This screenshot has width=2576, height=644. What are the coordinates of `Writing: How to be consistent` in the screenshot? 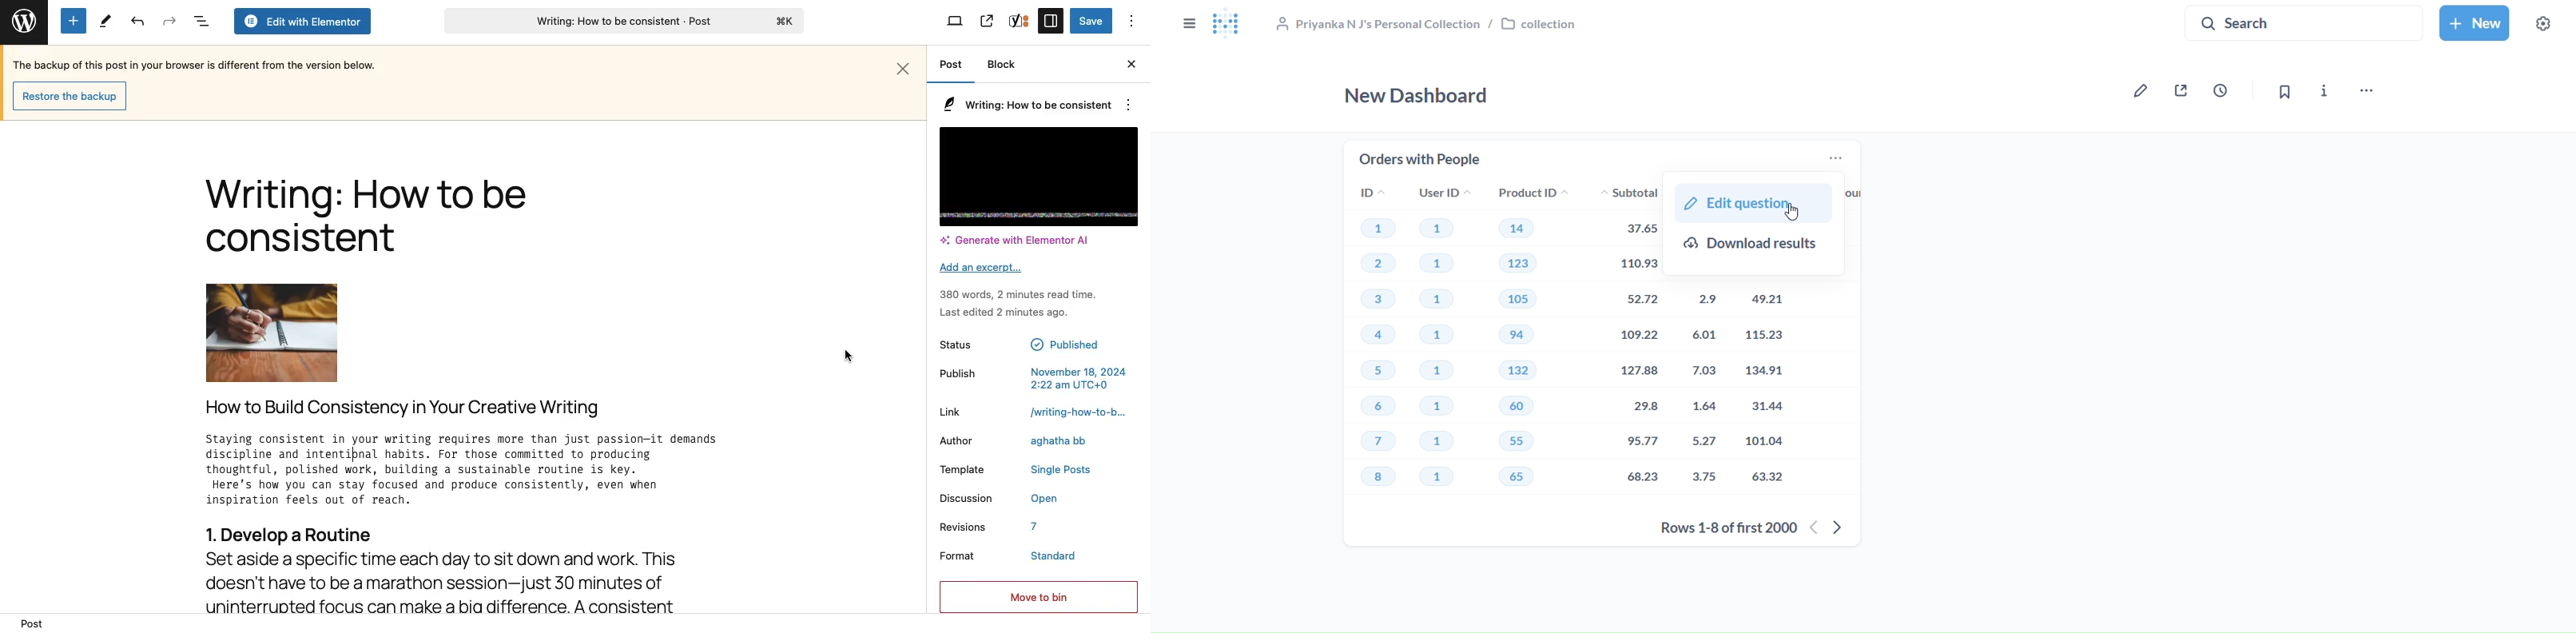 It's located at (622, 23).